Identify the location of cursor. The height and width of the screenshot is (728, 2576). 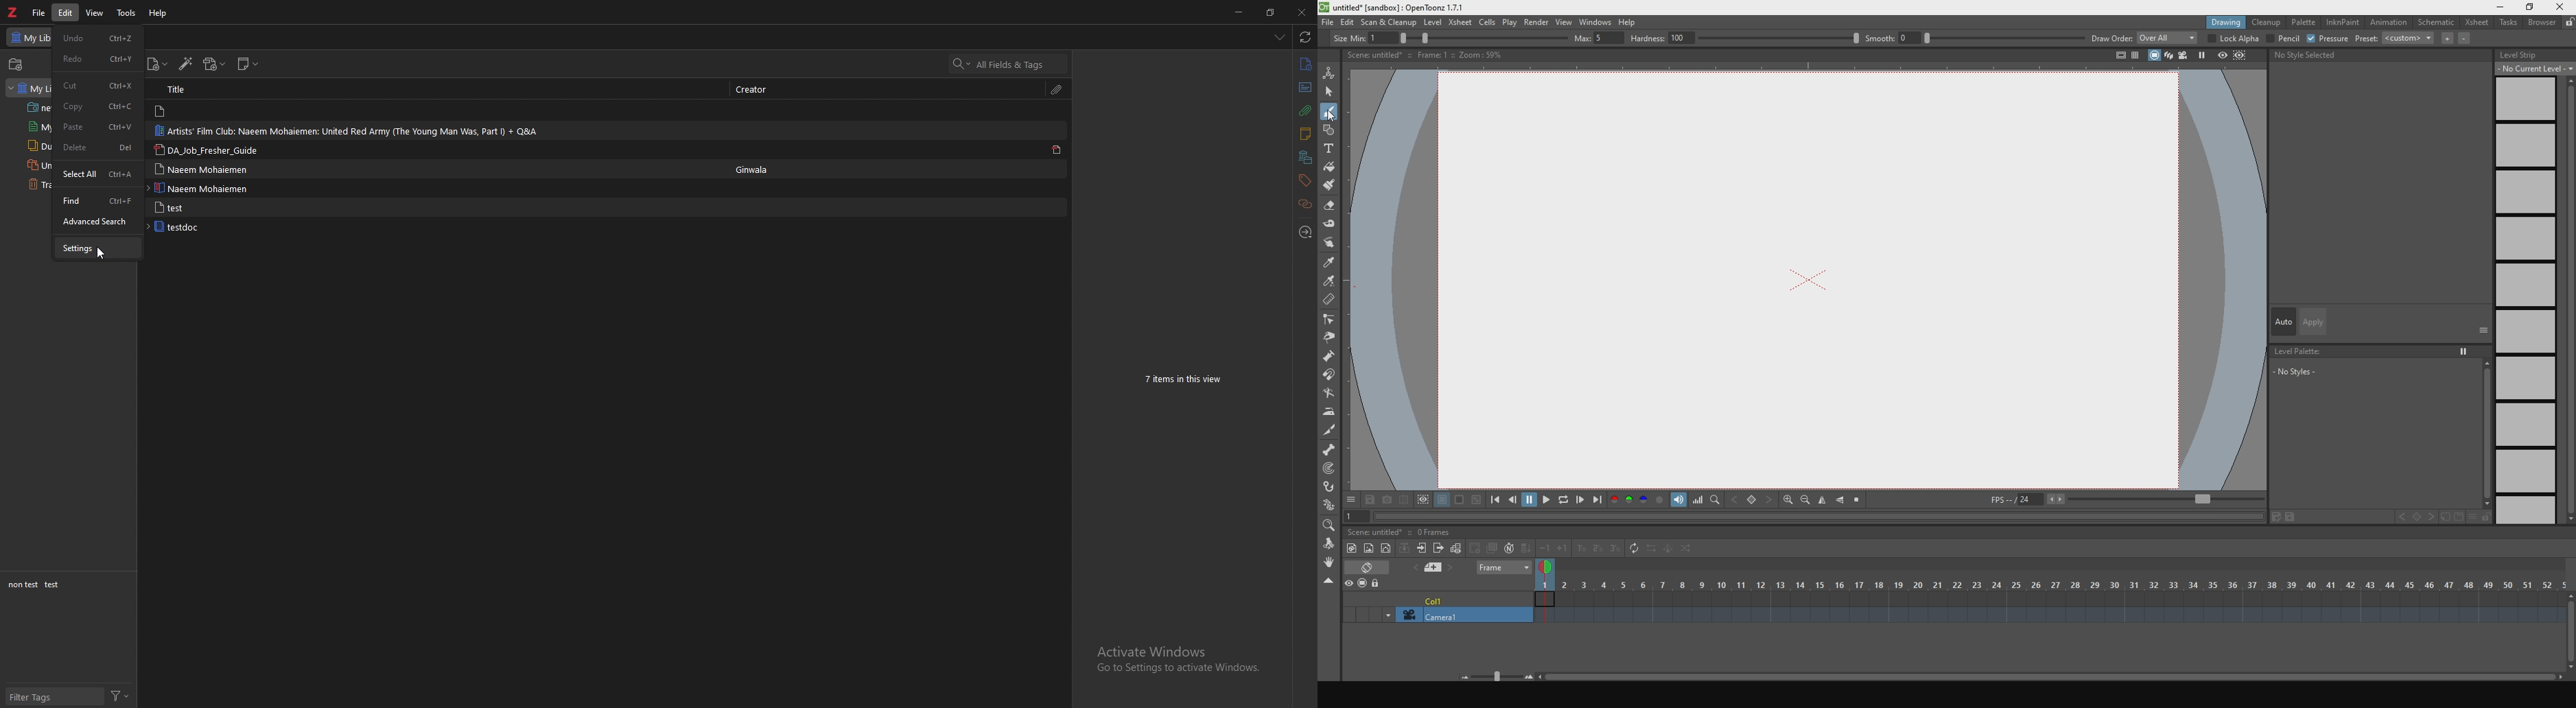
(1333, 116).